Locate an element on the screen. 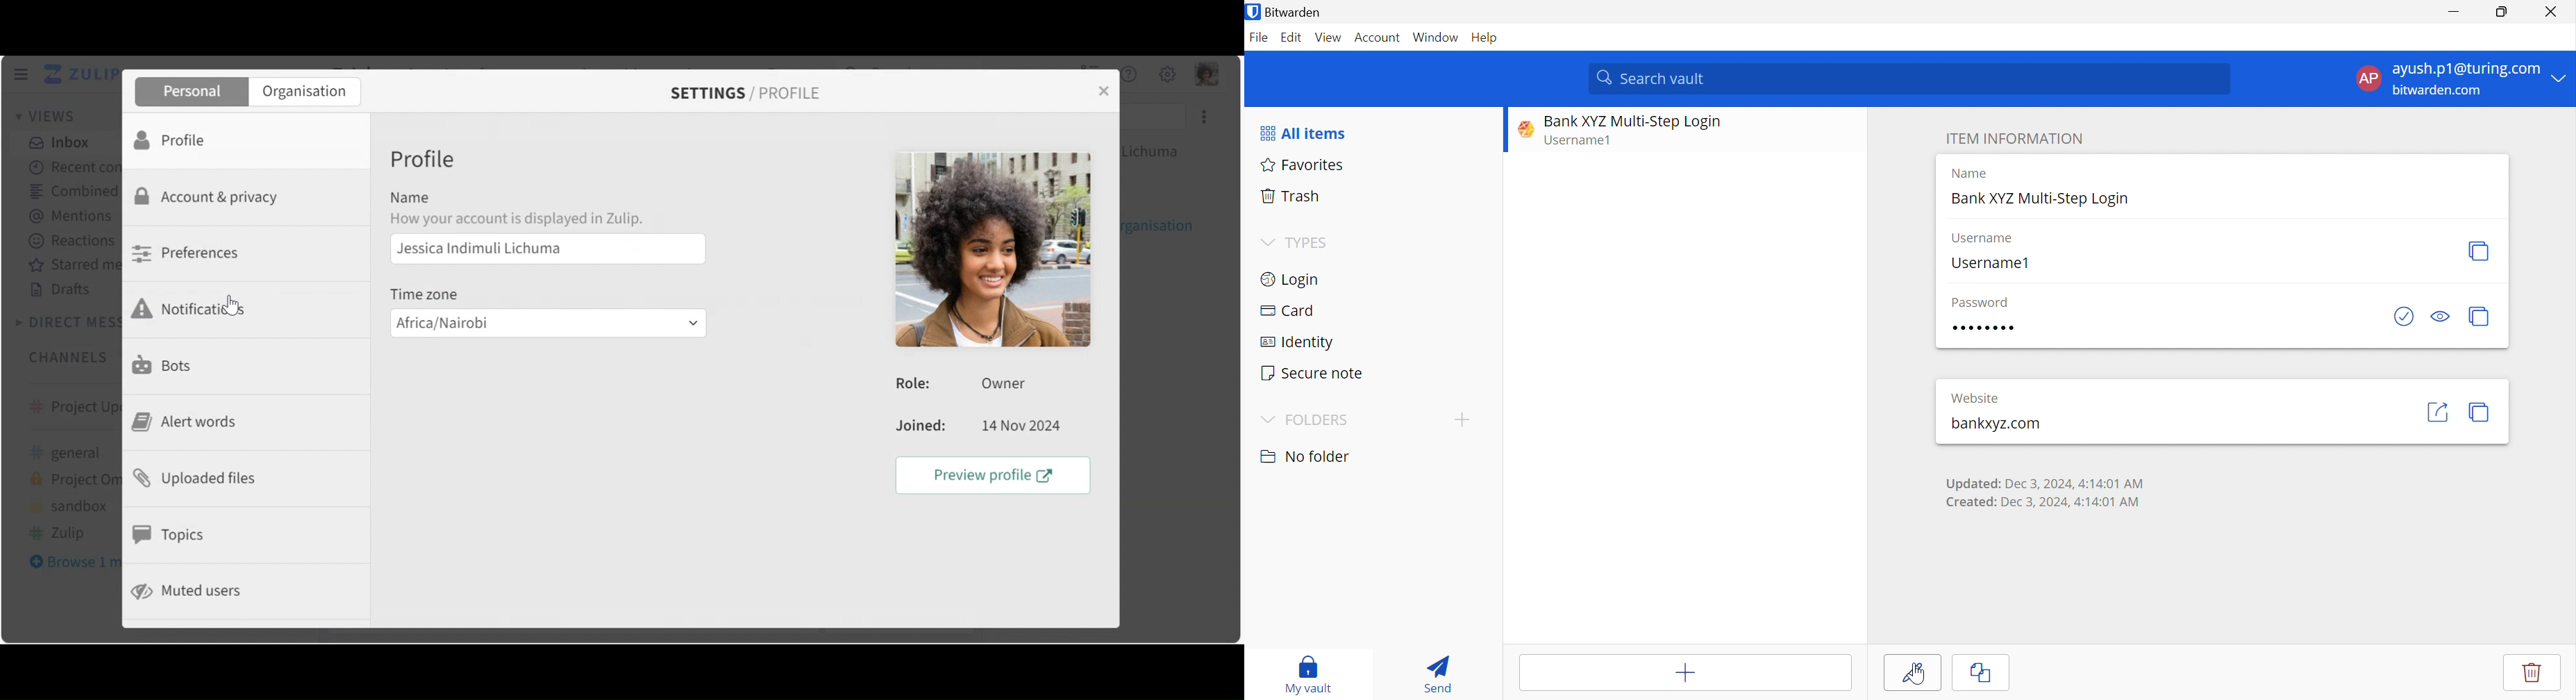  Name is located at coordinates (411, 197).